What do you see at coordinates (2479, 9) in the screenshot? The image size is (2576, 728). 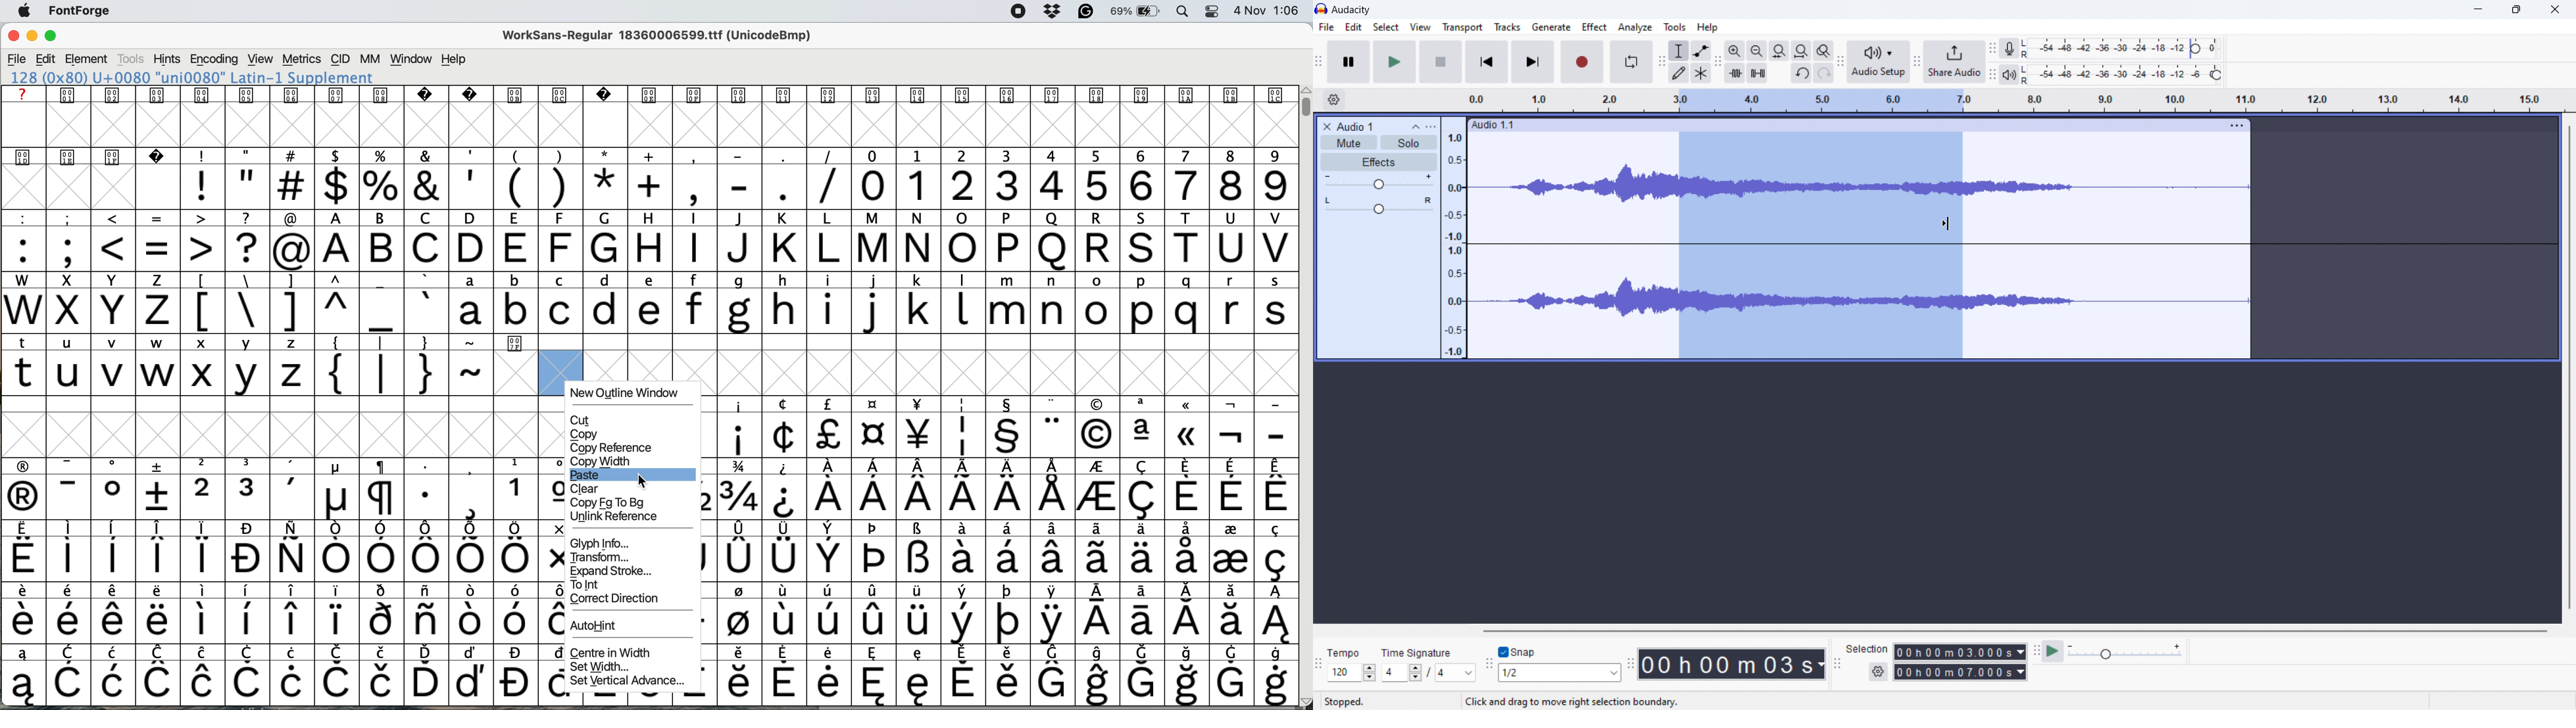 I see `minimize` at bounding box center [2479, 9].